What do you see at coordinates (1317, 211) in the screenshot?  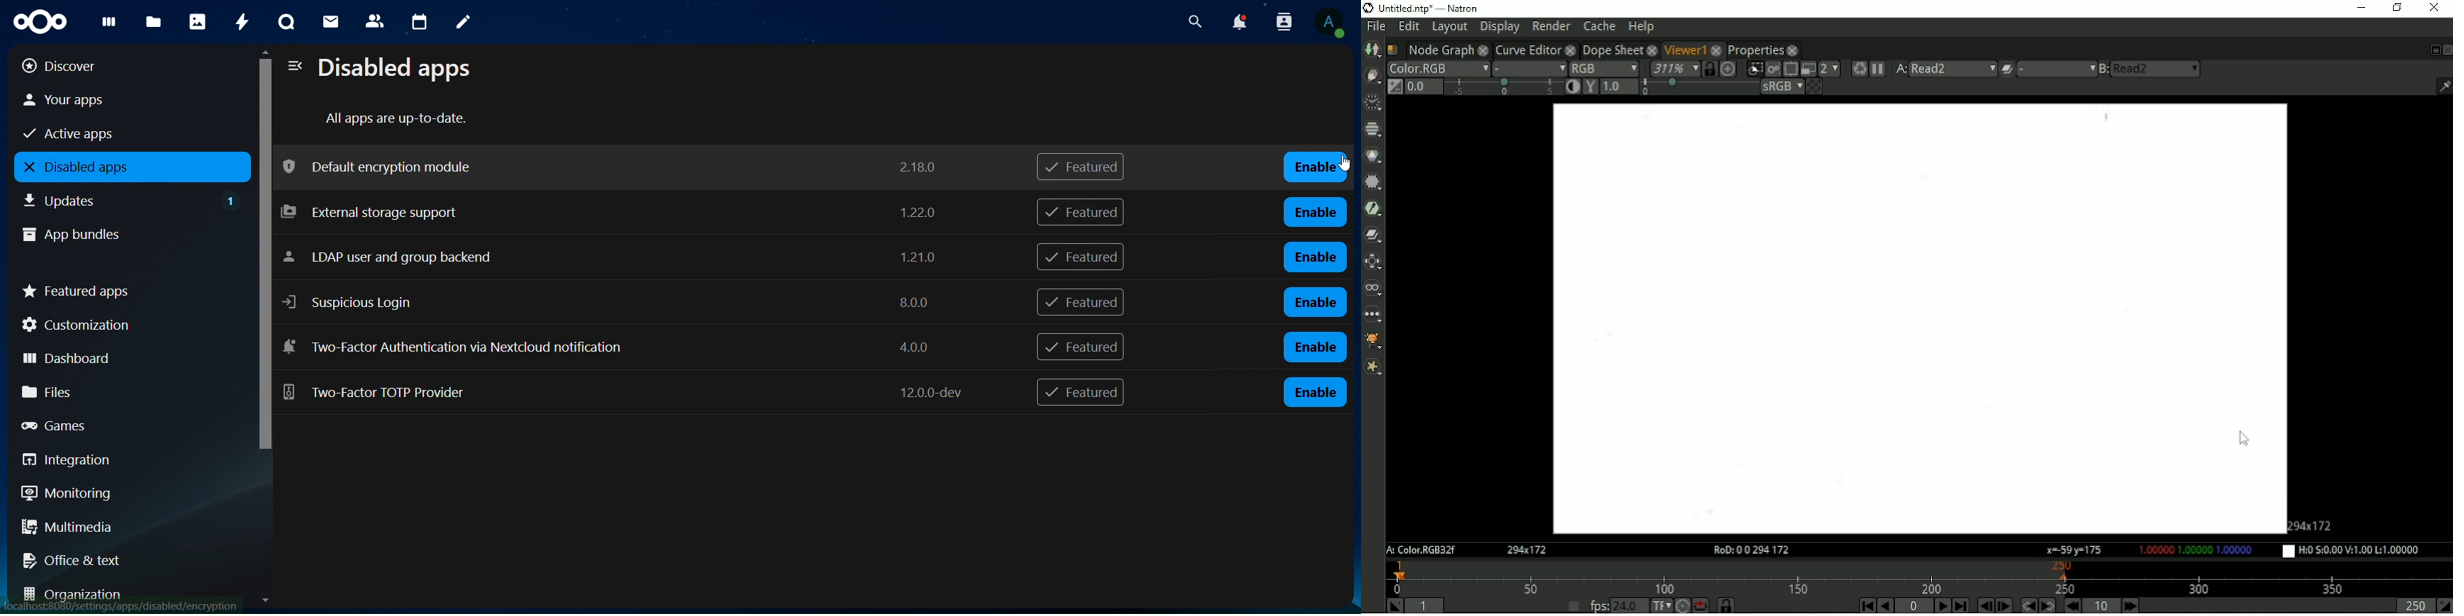 I see `enable` at bounding box center [1317, 211].